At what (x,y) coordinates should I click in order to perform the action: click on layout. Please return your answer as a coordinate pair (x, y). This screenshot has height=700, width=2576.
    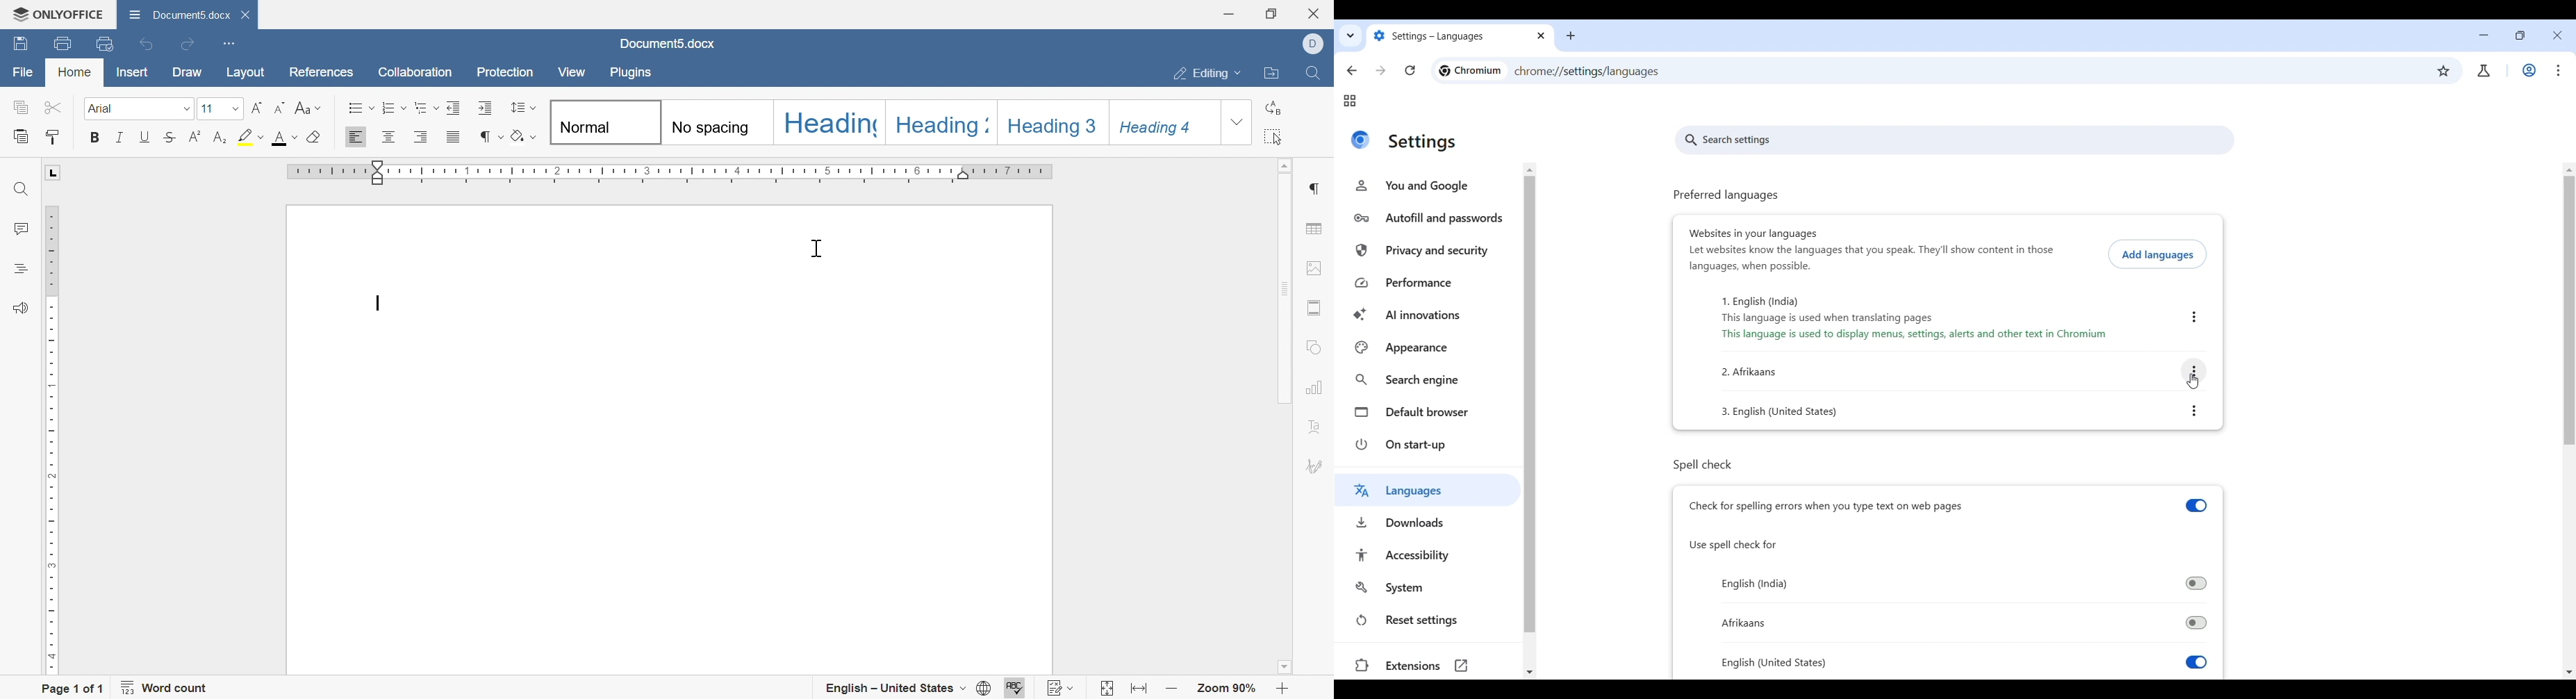
    Looking at the image, I should click on (246, 72).